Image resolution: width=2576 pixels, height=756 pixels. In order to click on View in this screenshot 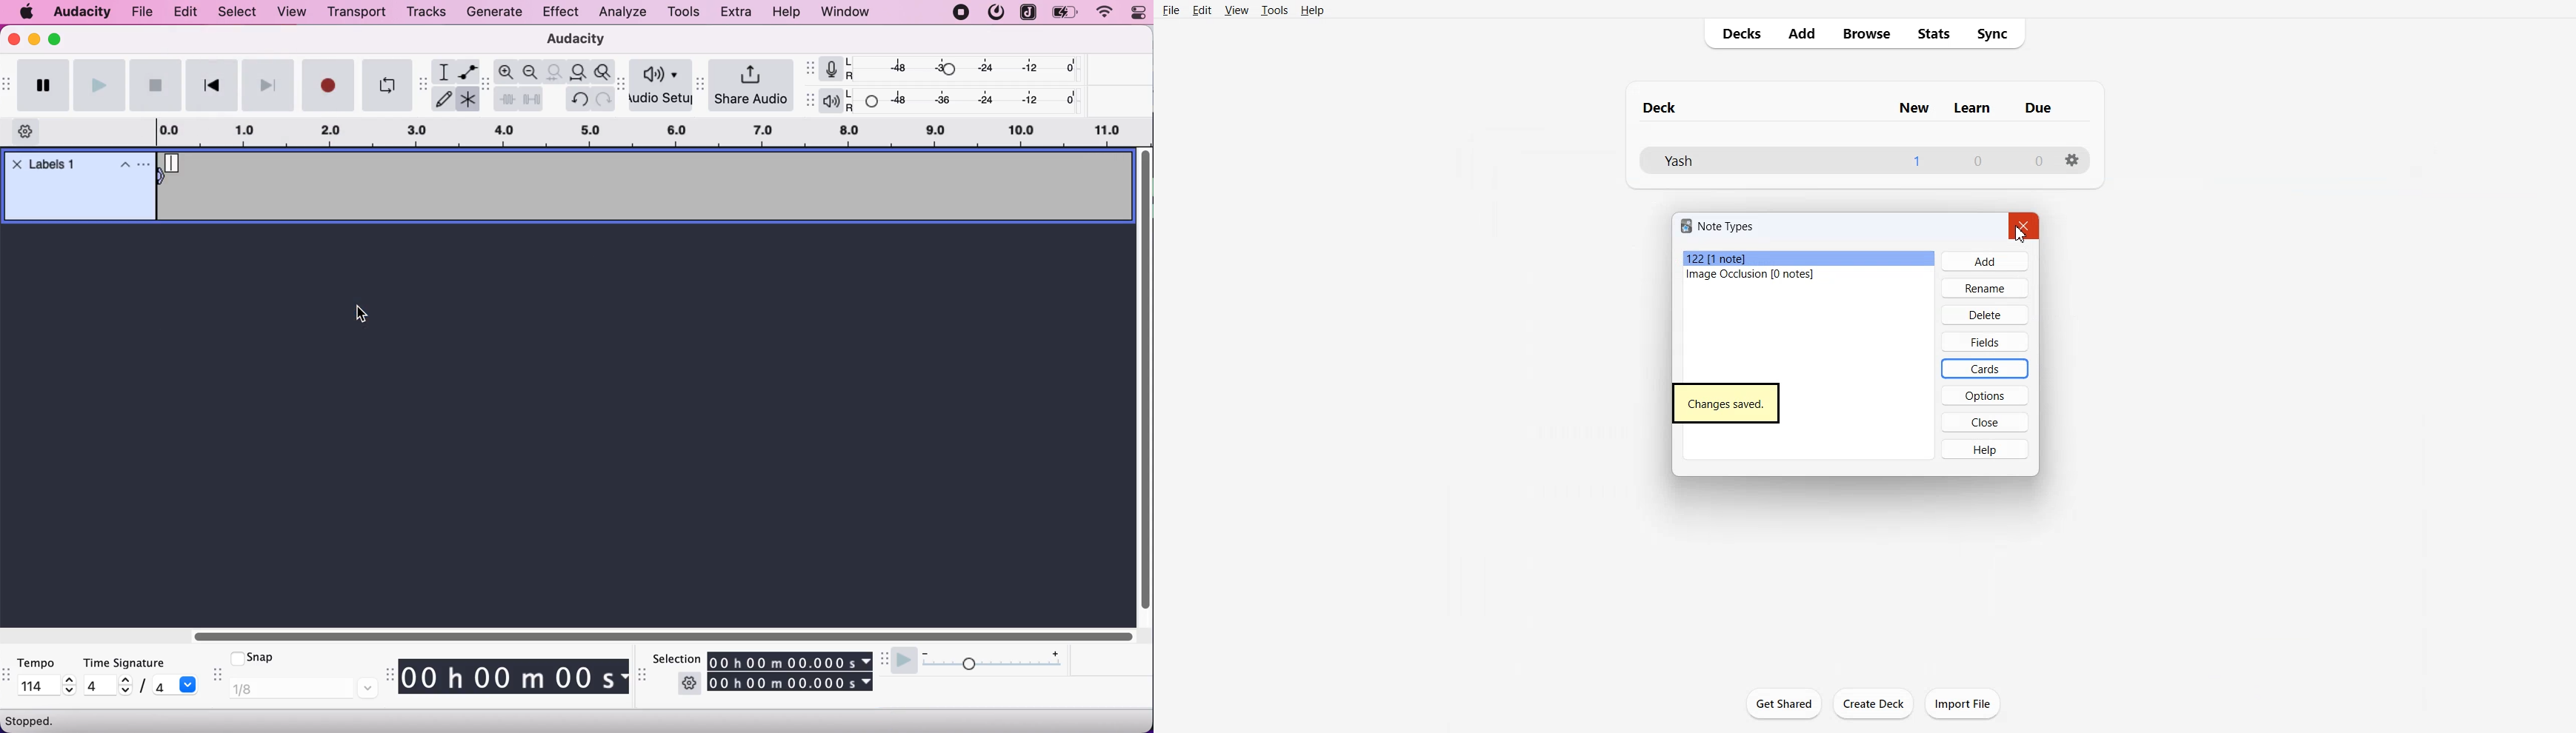, I will do `click(1237, 10)`.